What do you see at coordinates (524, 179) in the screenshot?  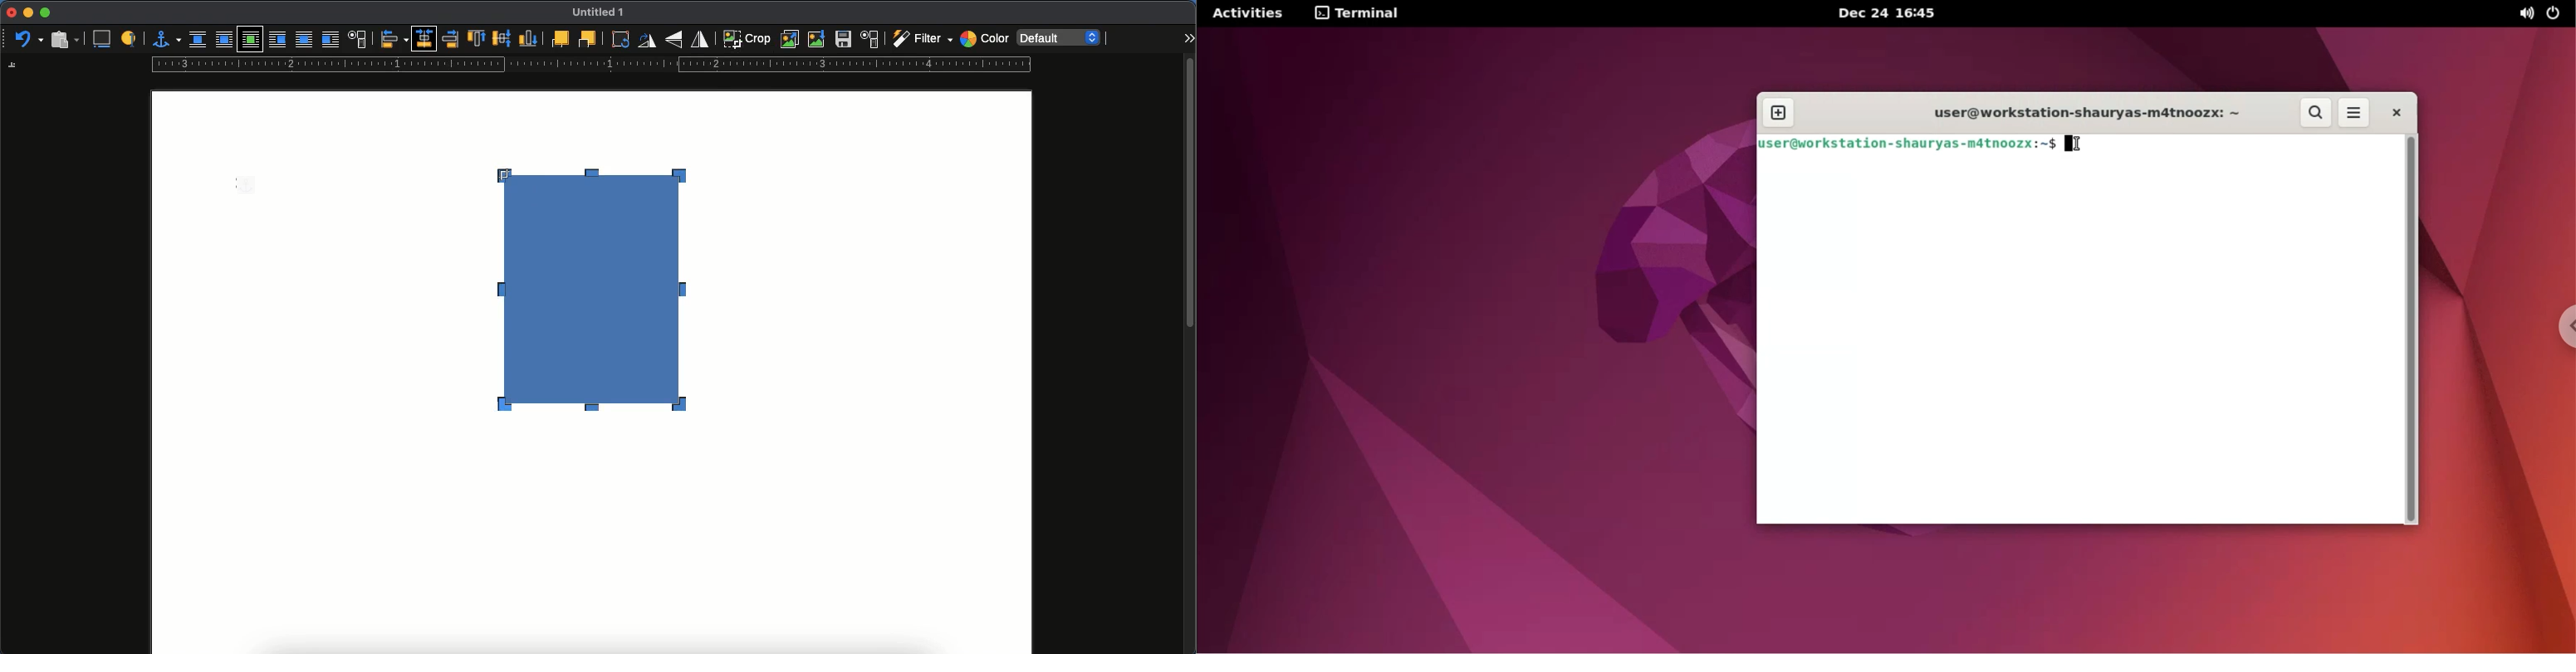 I see `click` at bounding box center [524, 179].